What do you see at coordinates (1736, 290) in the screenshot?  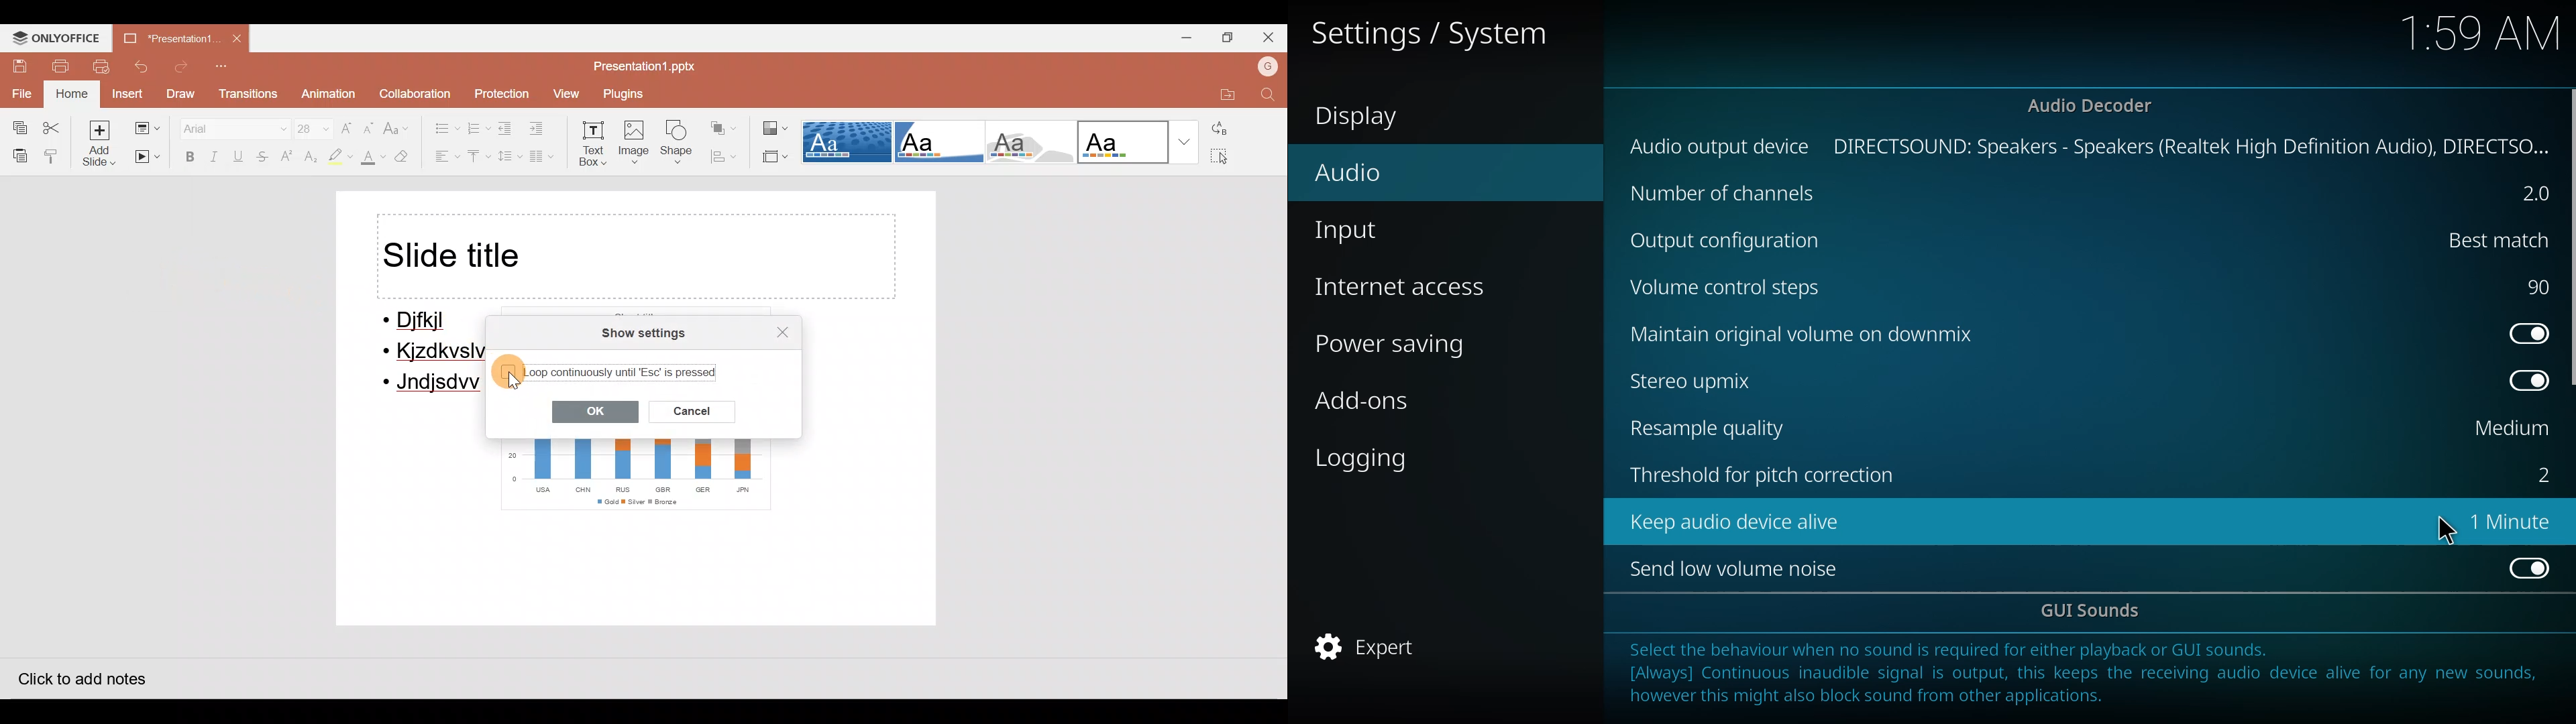 I see `volume control steps` at bounding box center [1736, 290].